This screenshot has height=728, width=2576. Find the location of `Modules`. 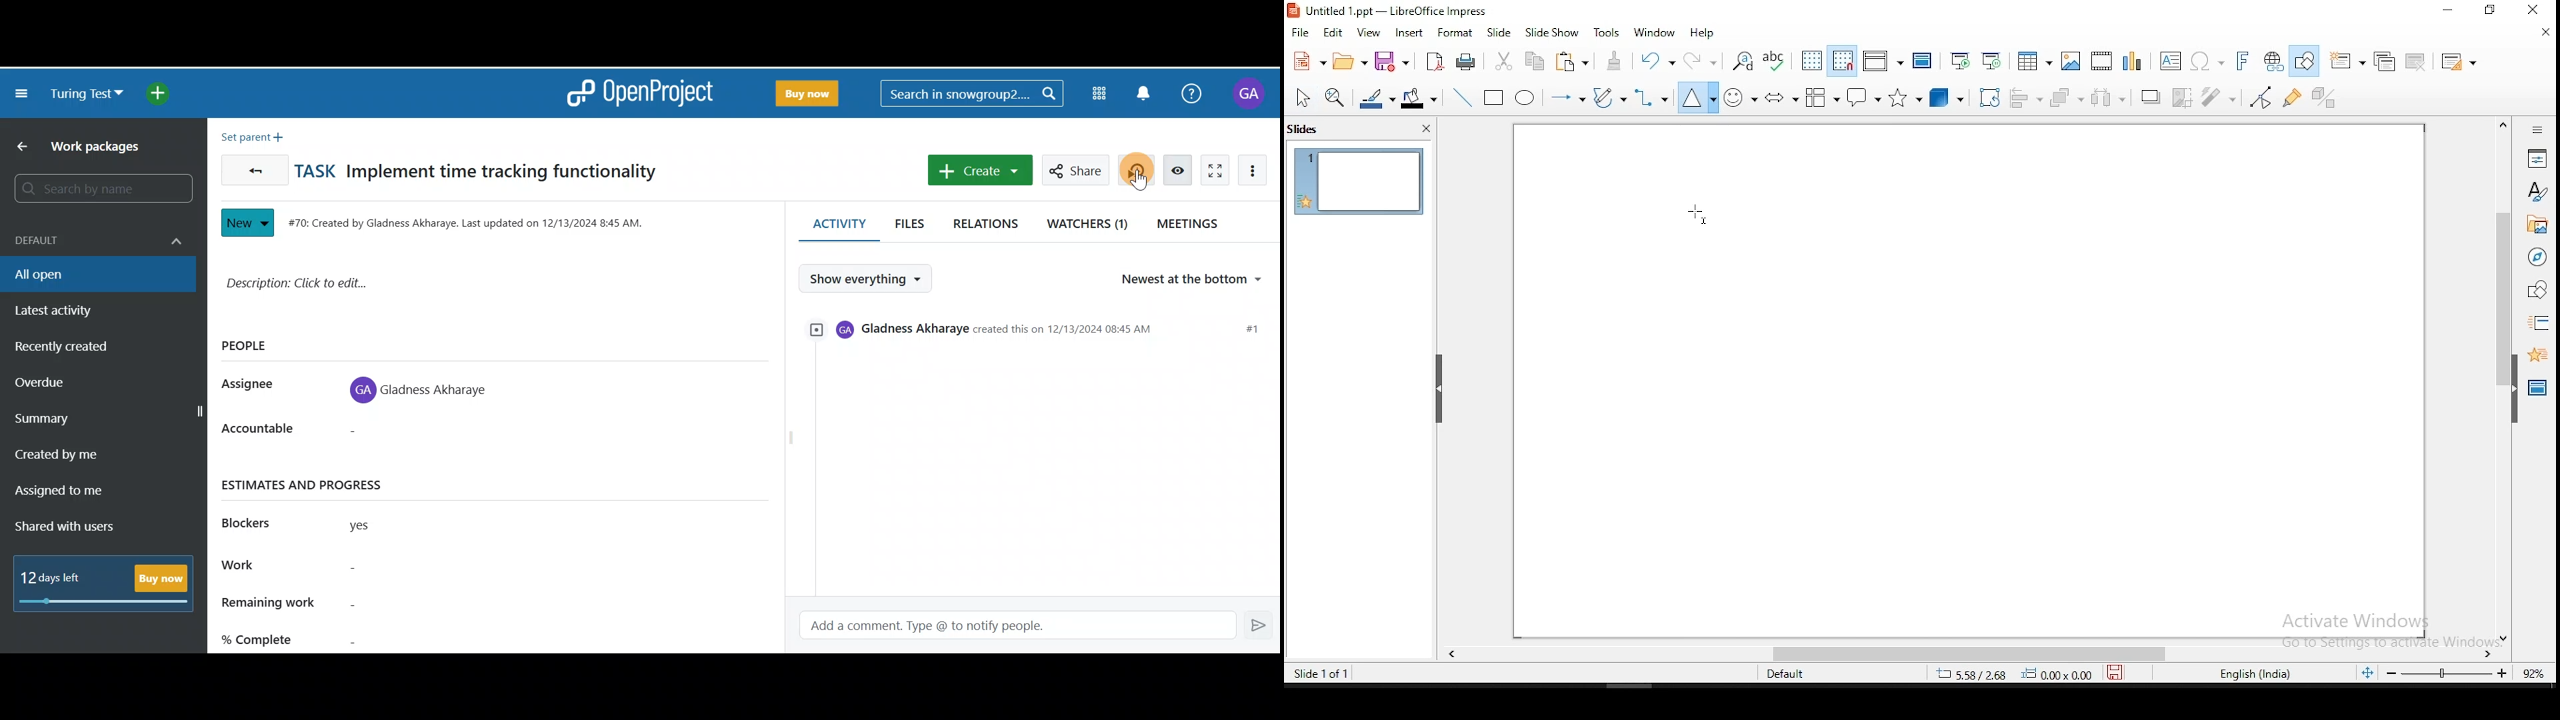

Modules is located at coordinates (1101, 91).